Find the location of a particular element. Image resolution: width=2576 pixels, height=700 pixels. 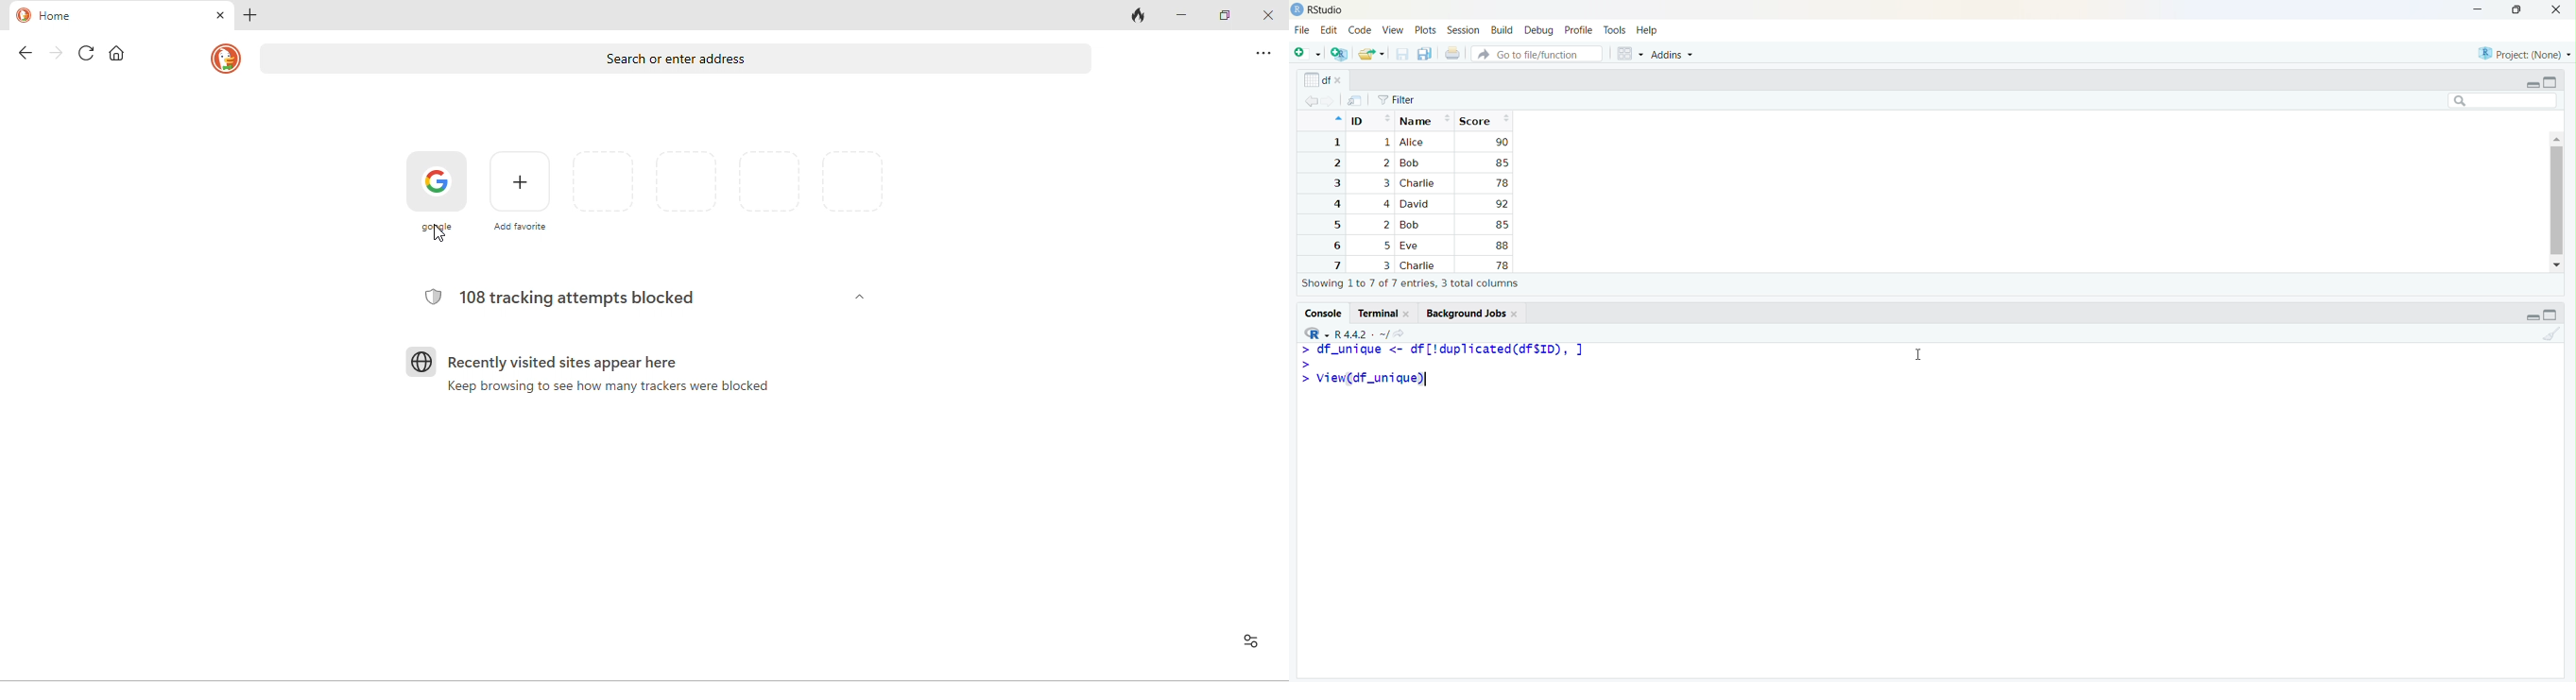

Tools is located at coordinates (1615, 31).